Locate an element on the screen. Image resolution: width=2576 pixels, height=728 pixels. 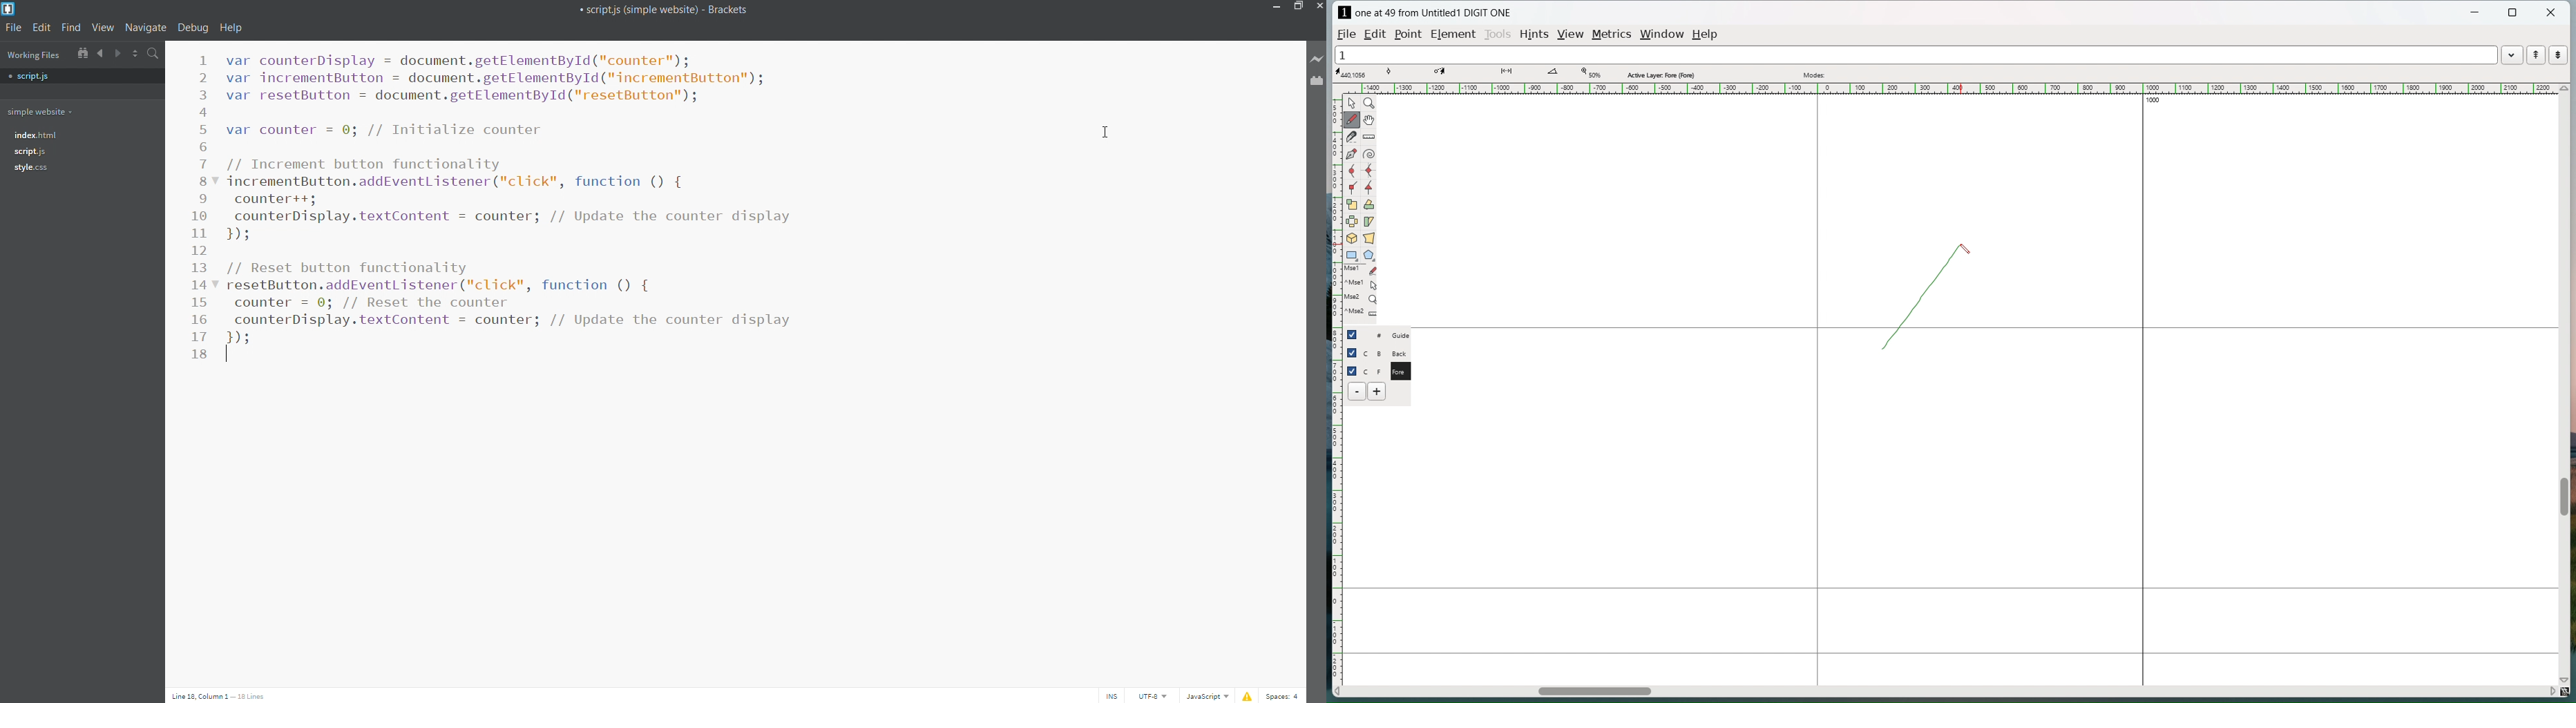
modes is located at coordinates (1815, 75).